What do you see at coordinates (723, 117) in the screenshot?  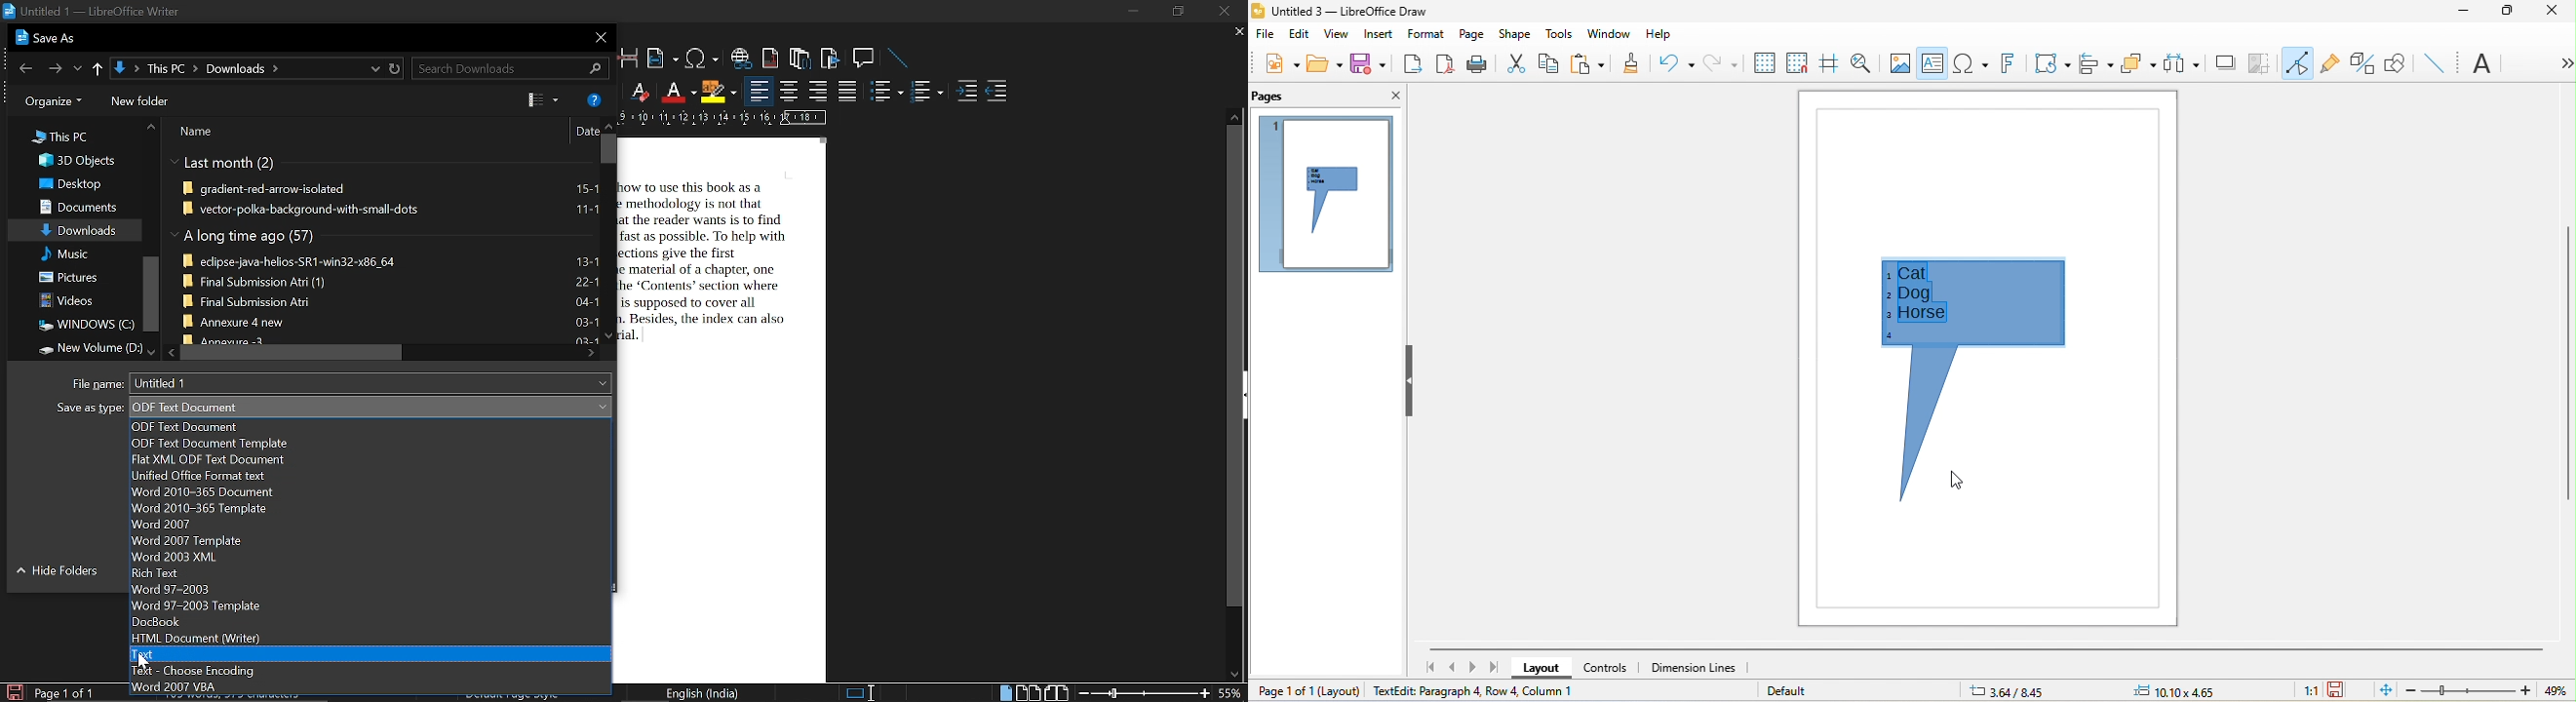 I see `scale` at bounding box center [723, 117].